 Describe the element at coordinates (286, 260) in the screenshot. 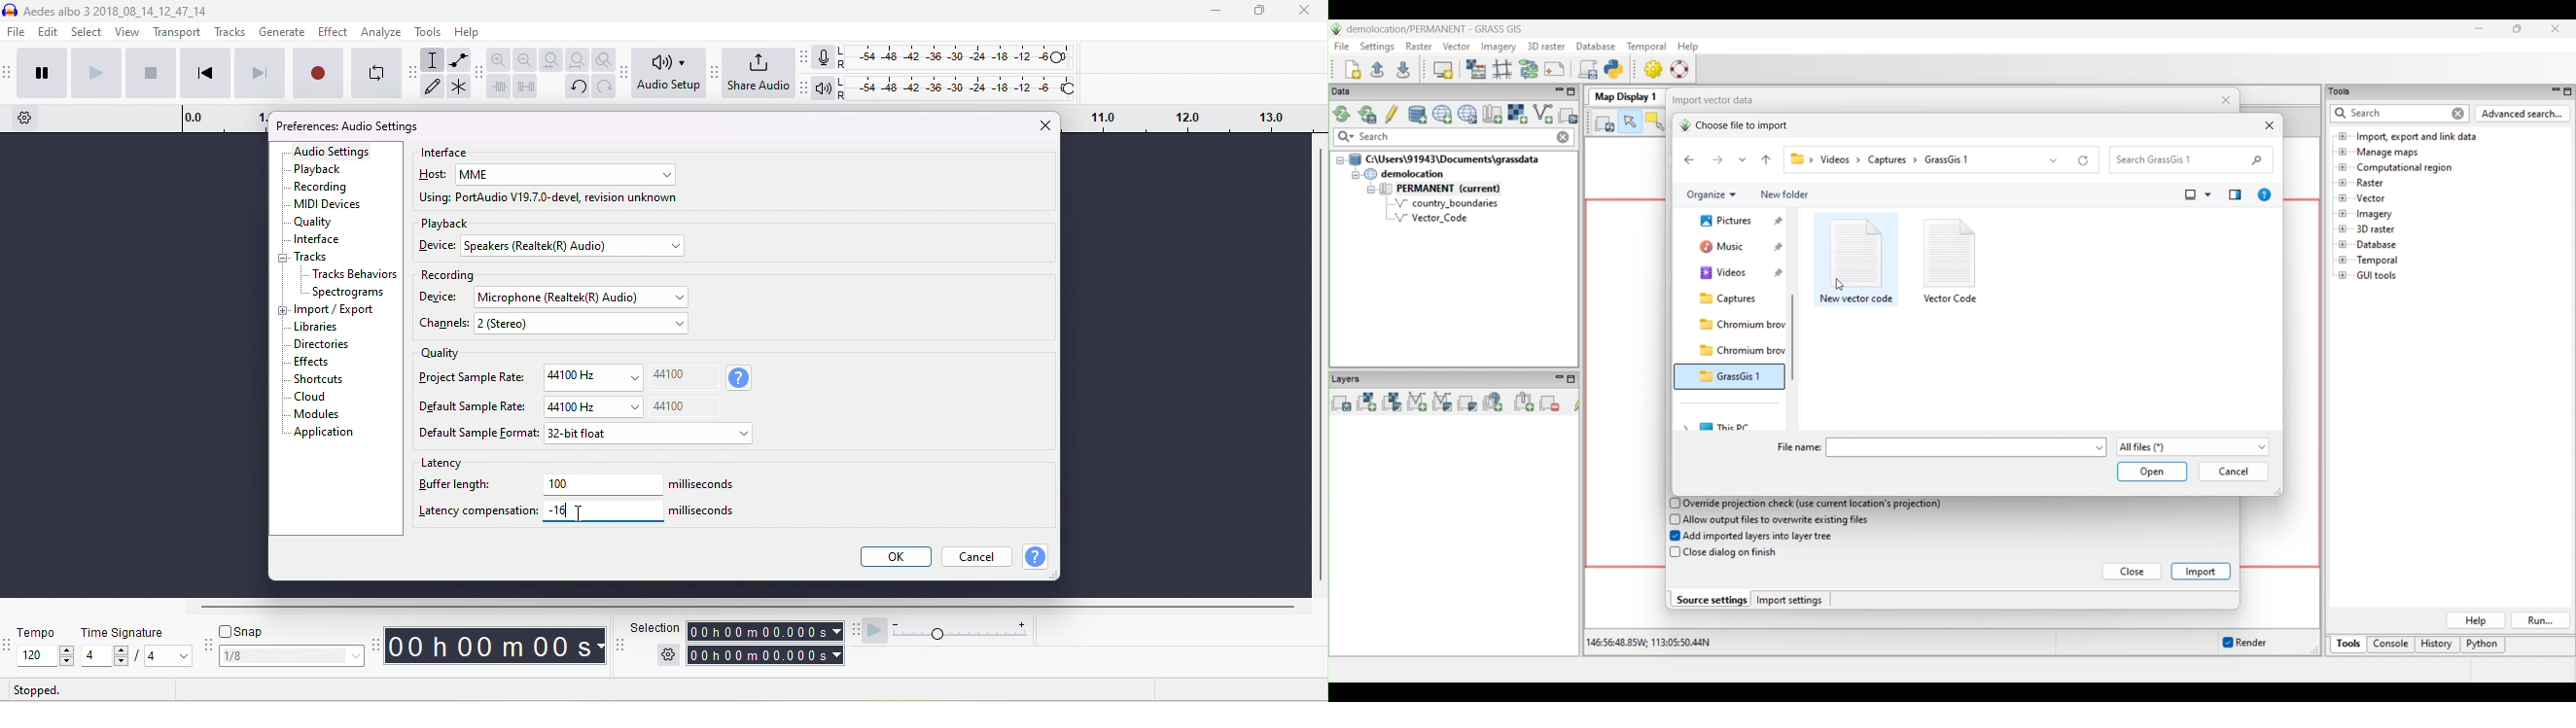

I see `collapse` at that location.